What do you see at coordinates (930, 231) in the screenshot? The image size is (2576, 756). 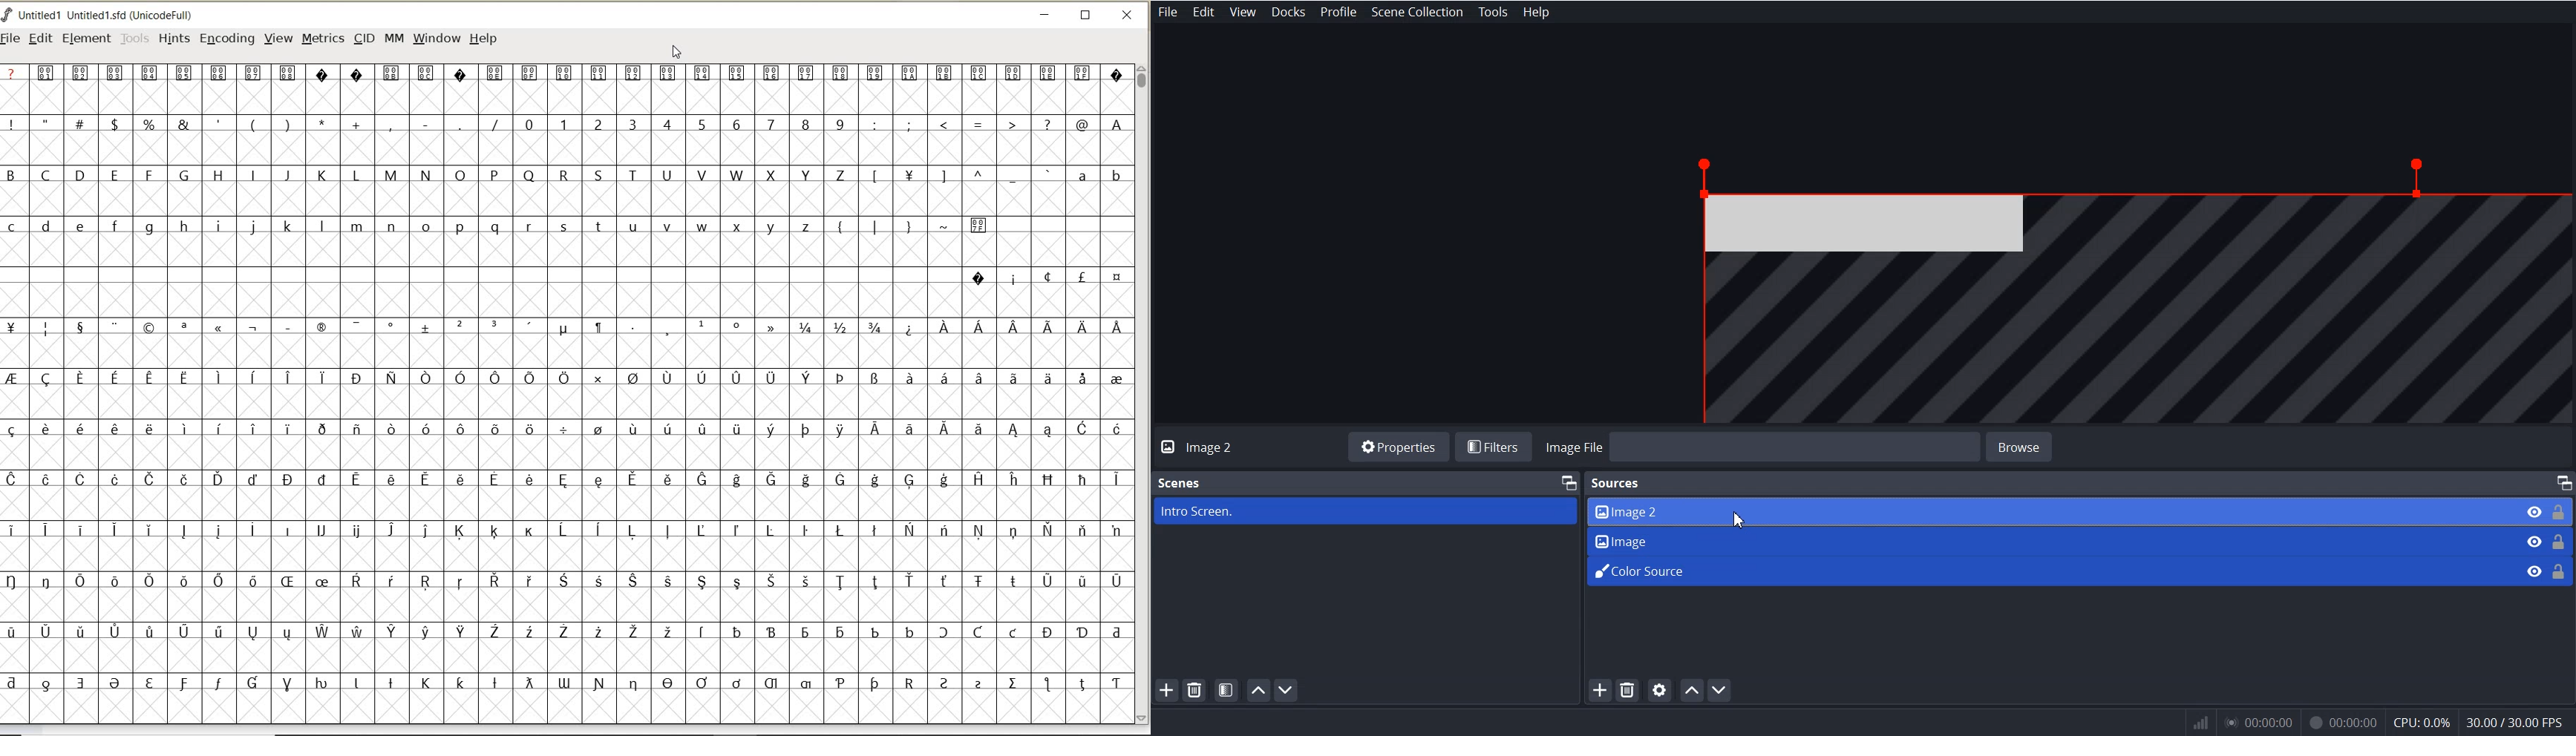 I see `special characters` at bounding box center [930, 231].